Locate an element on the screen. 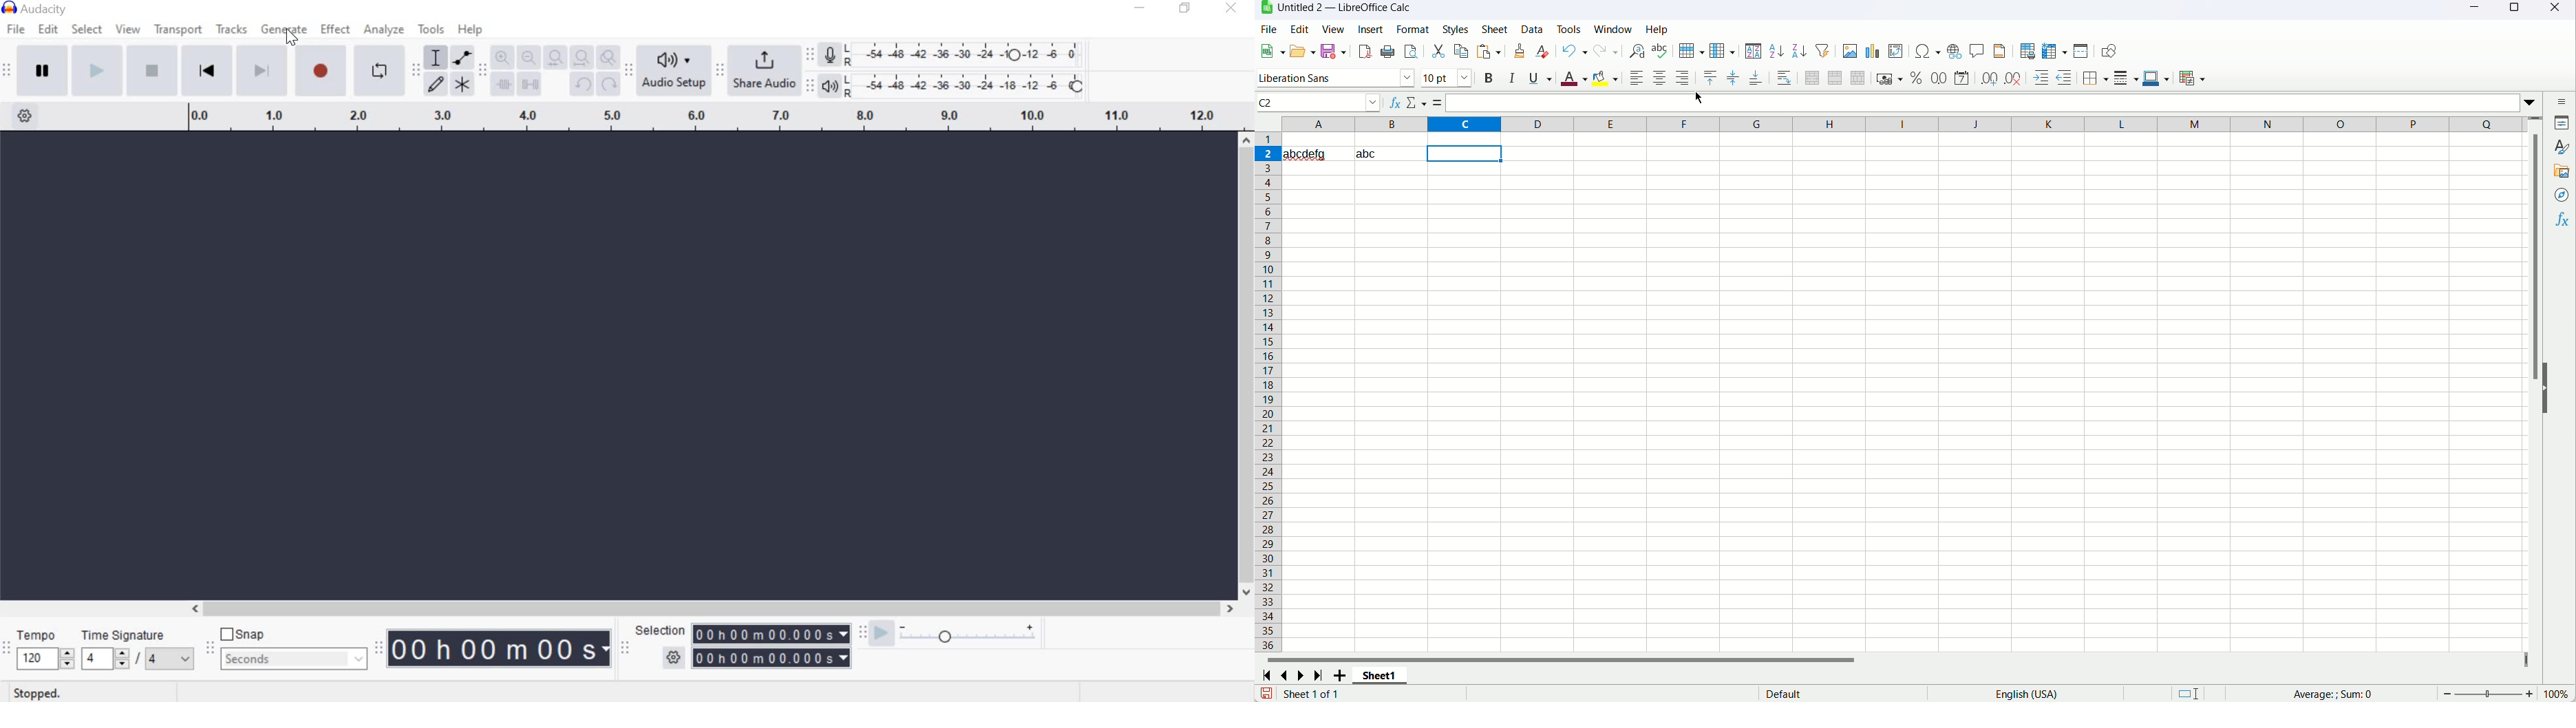 The width and height of the screenshot is (2576, 728). Enable Looping is located at coordinates (380, 70).